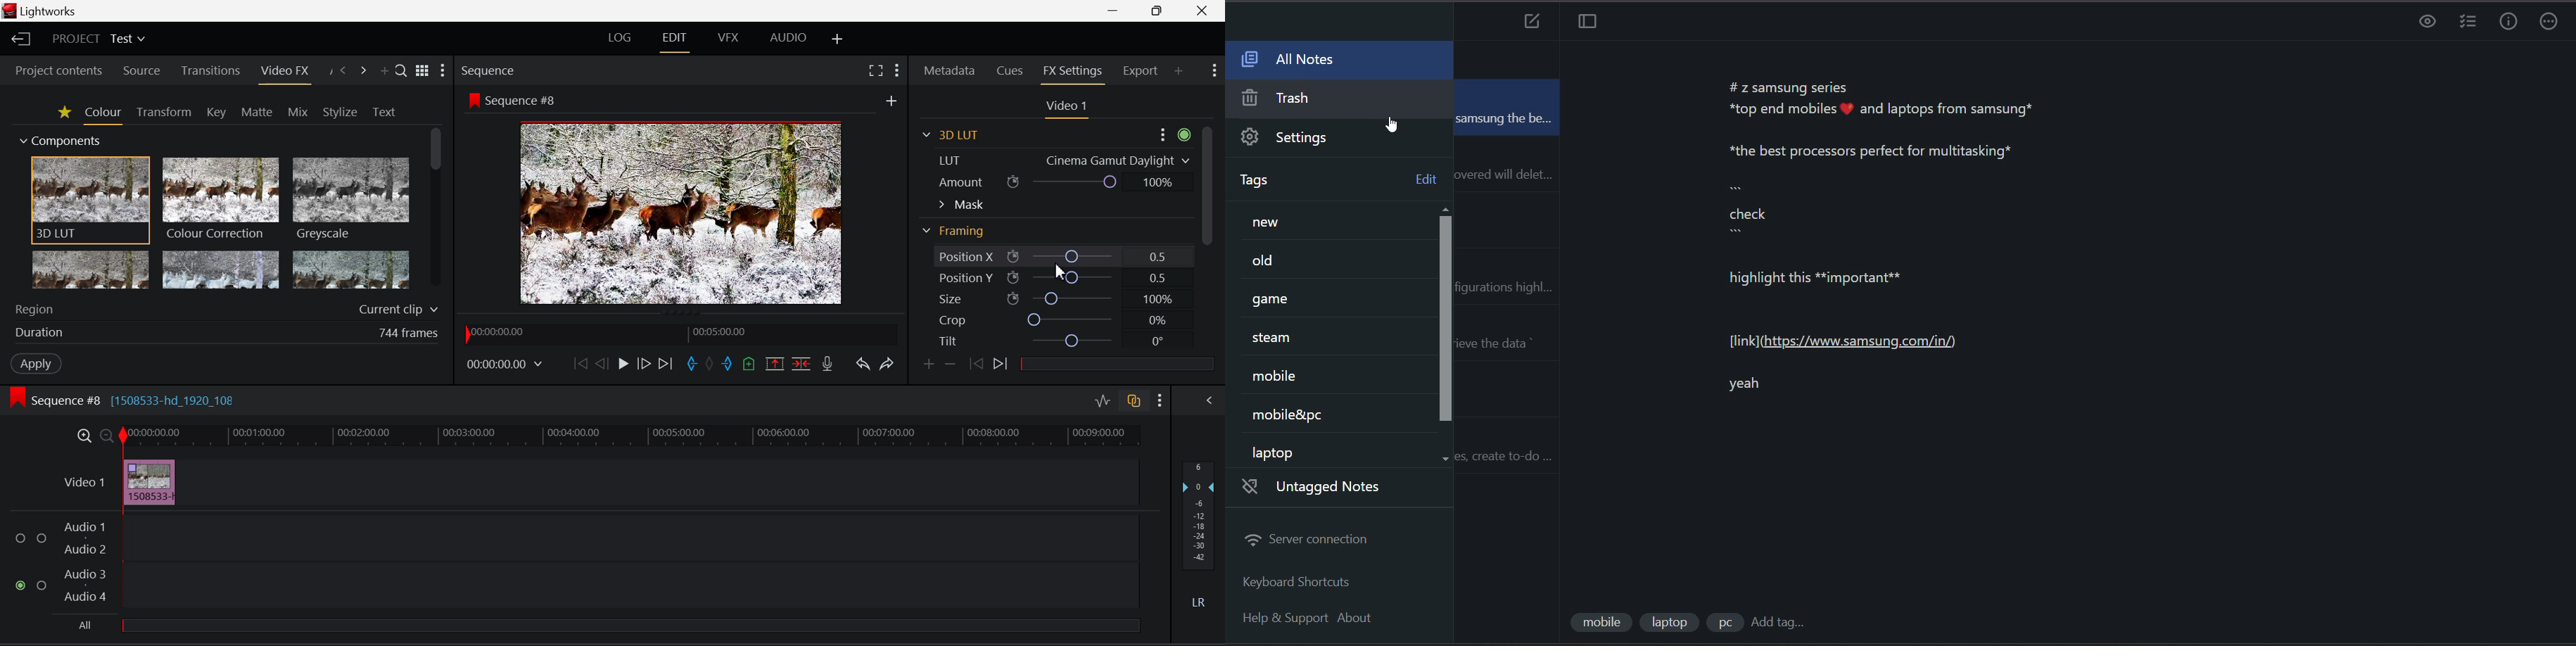 The width and height of the screenshot is (2576, 672). I want to click on LOG Layout, so click(621, 41).